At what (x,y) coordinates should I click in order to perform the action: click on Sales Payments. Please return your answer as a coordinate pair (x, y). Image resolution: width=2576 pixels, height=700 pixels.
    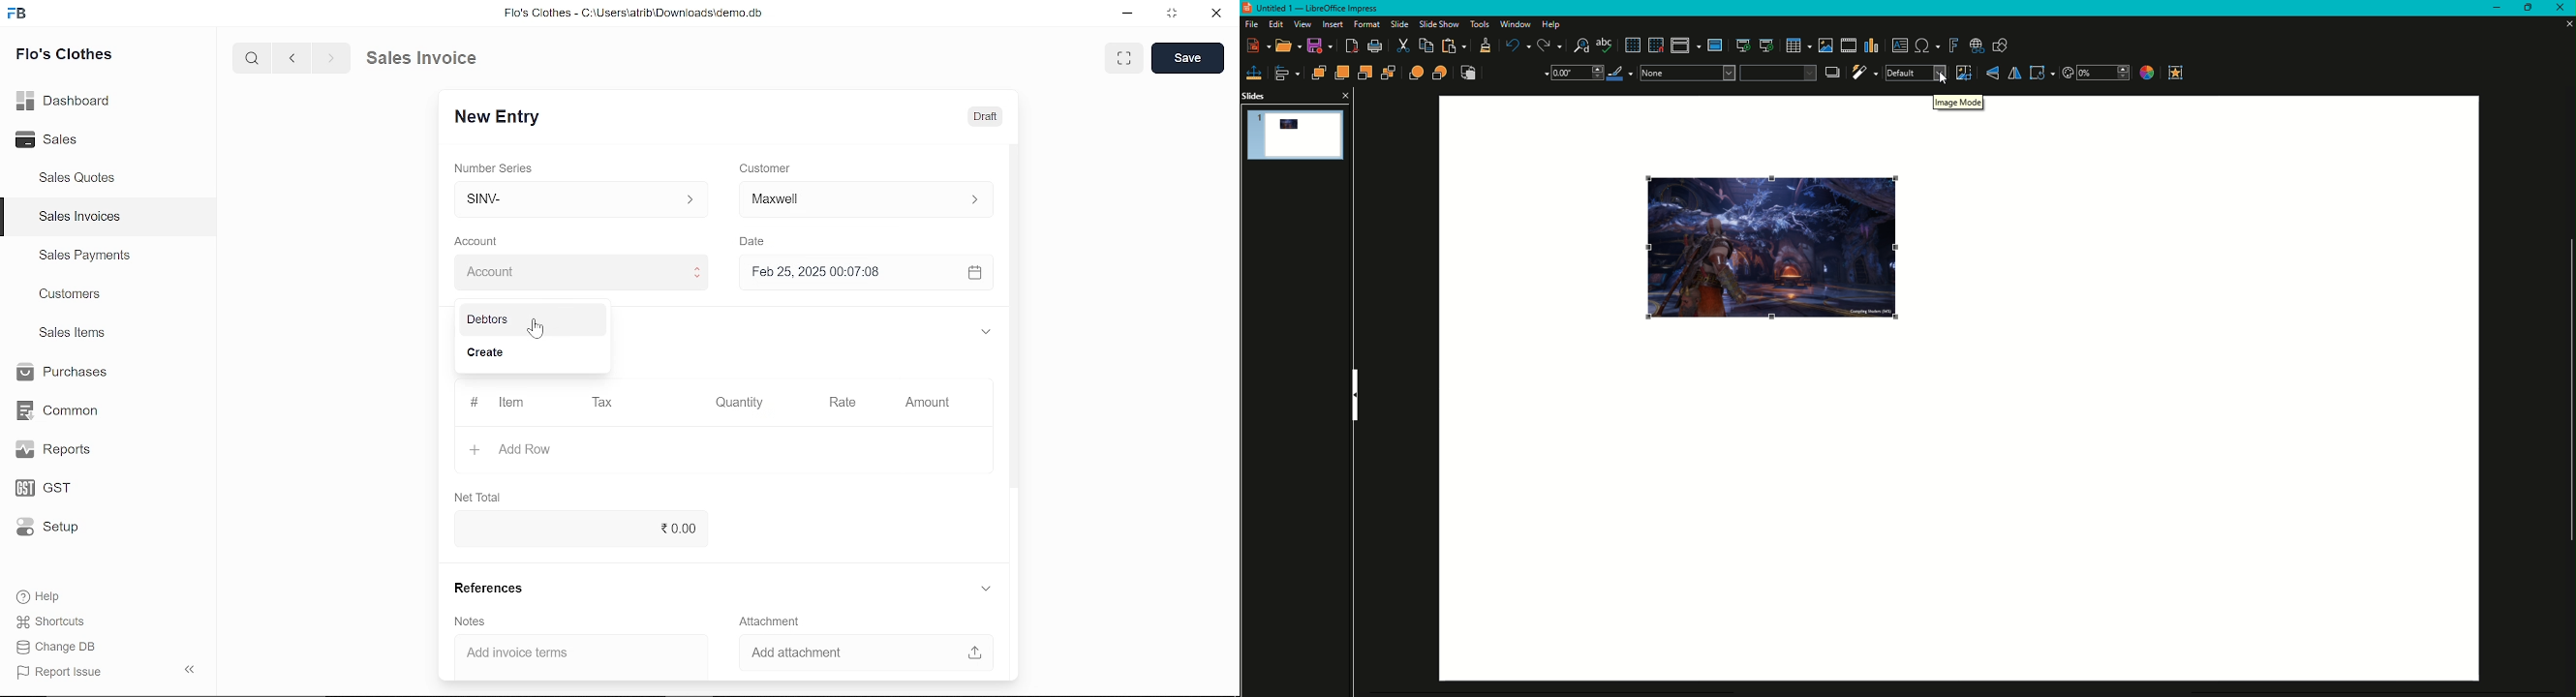
    Looking at the image, I should click on (84, 256).